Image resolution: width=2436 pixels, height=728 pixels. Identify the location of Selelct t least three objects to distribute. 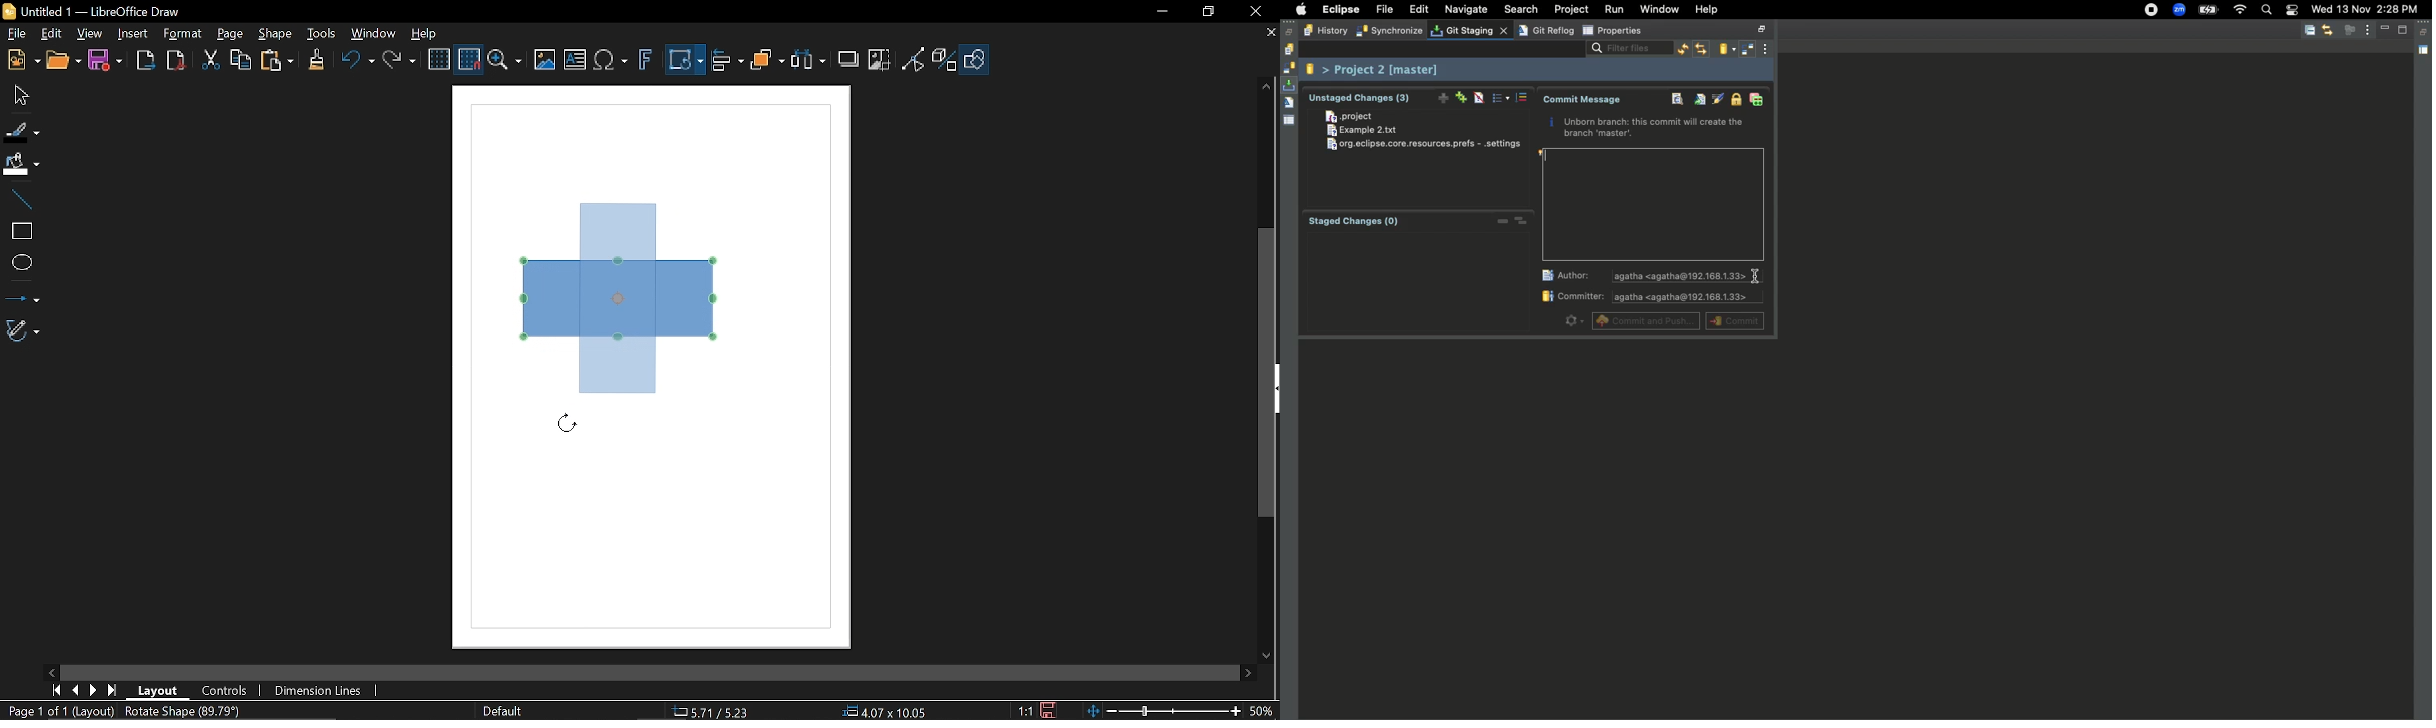
(808, 61).